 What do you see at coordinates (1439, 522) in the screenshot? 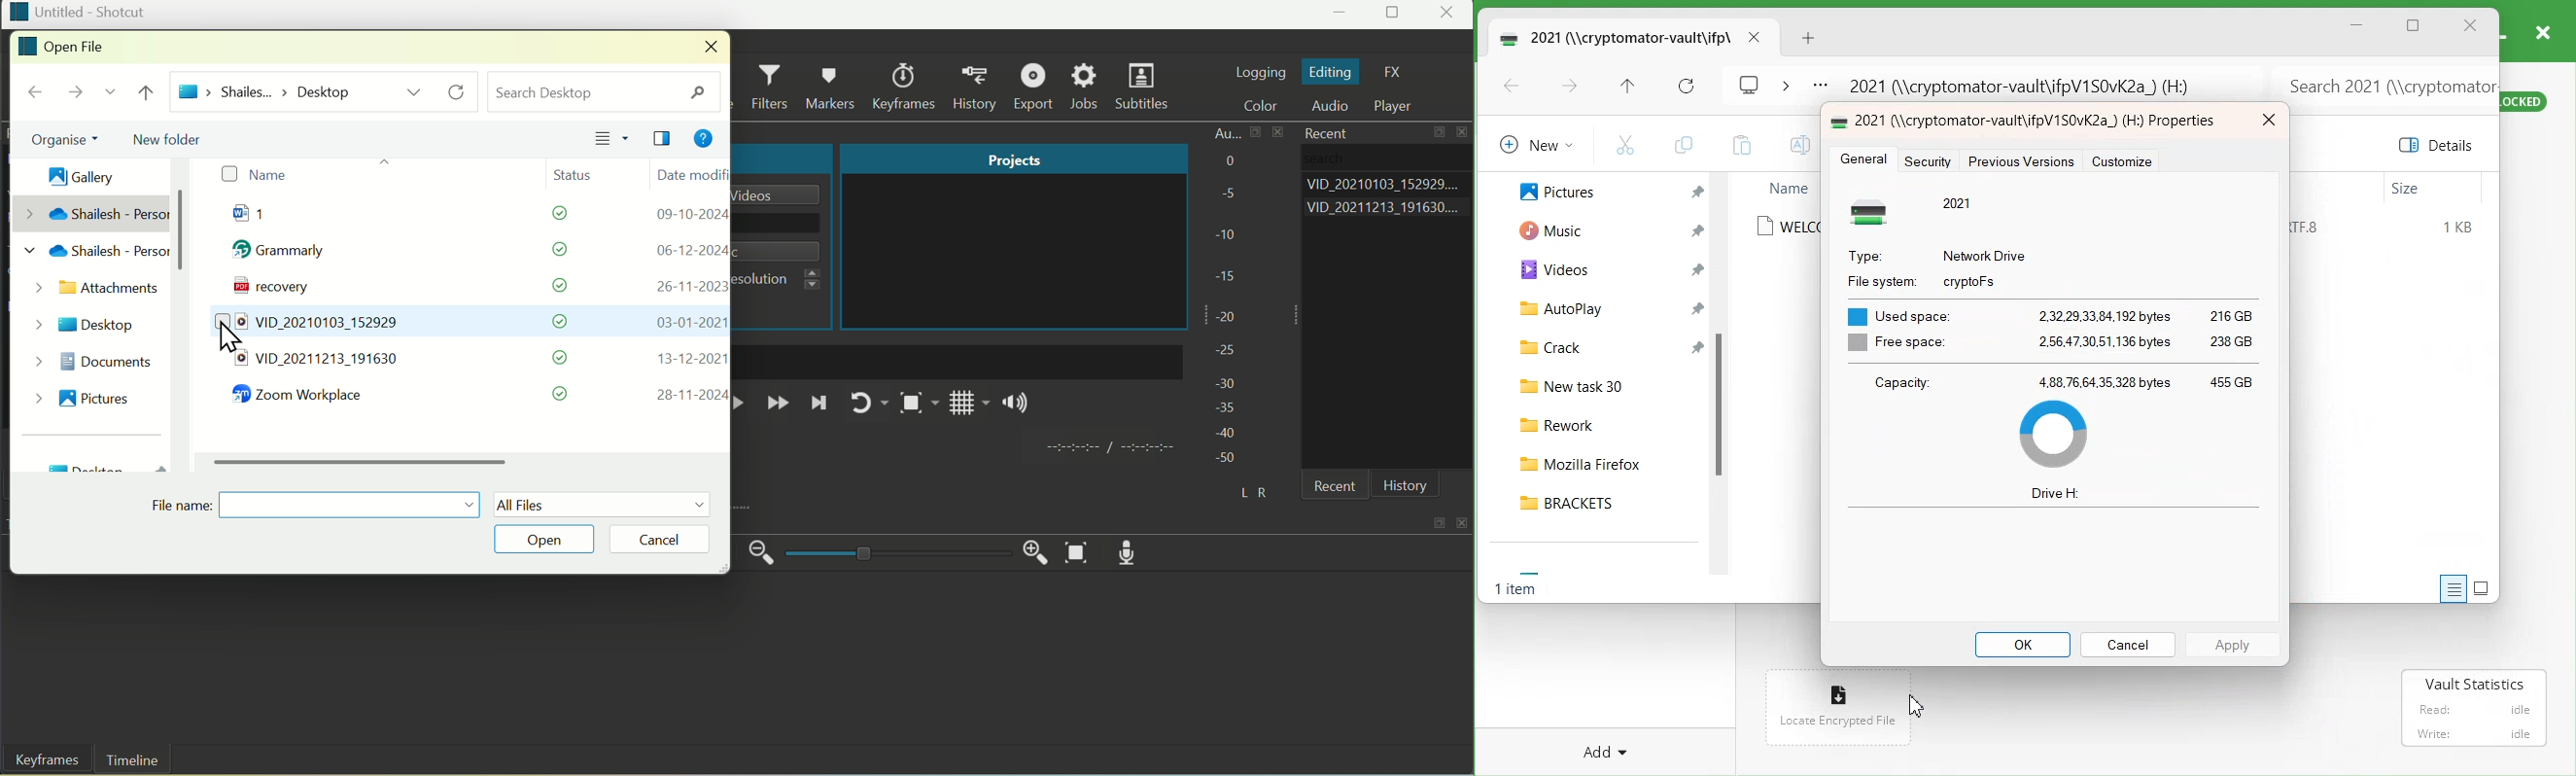
I see `maximize` at bounding box center [1439, 522].